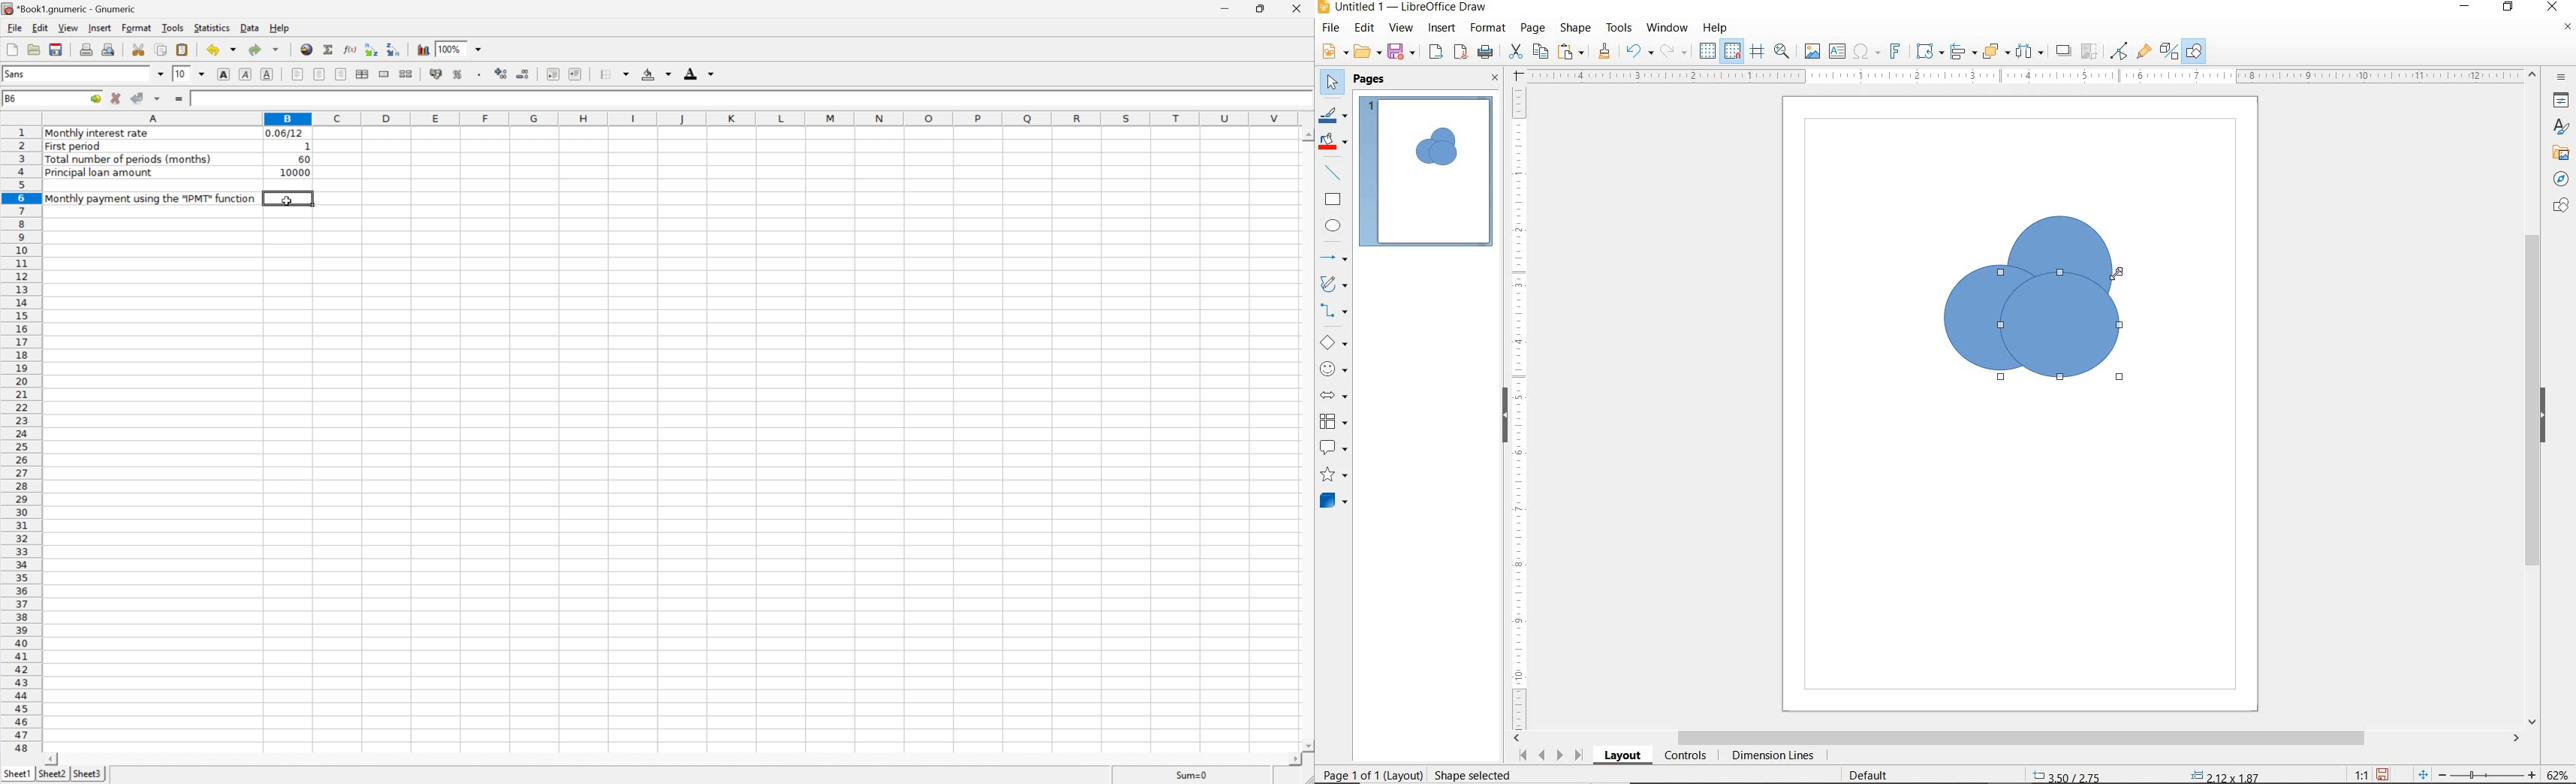 Image resolution: width=2576 pixels, height=784 pixels. What do you see at coordinates (109, 48) in the screenshot?
I see `Print preview` at bounding box center [109, 48].